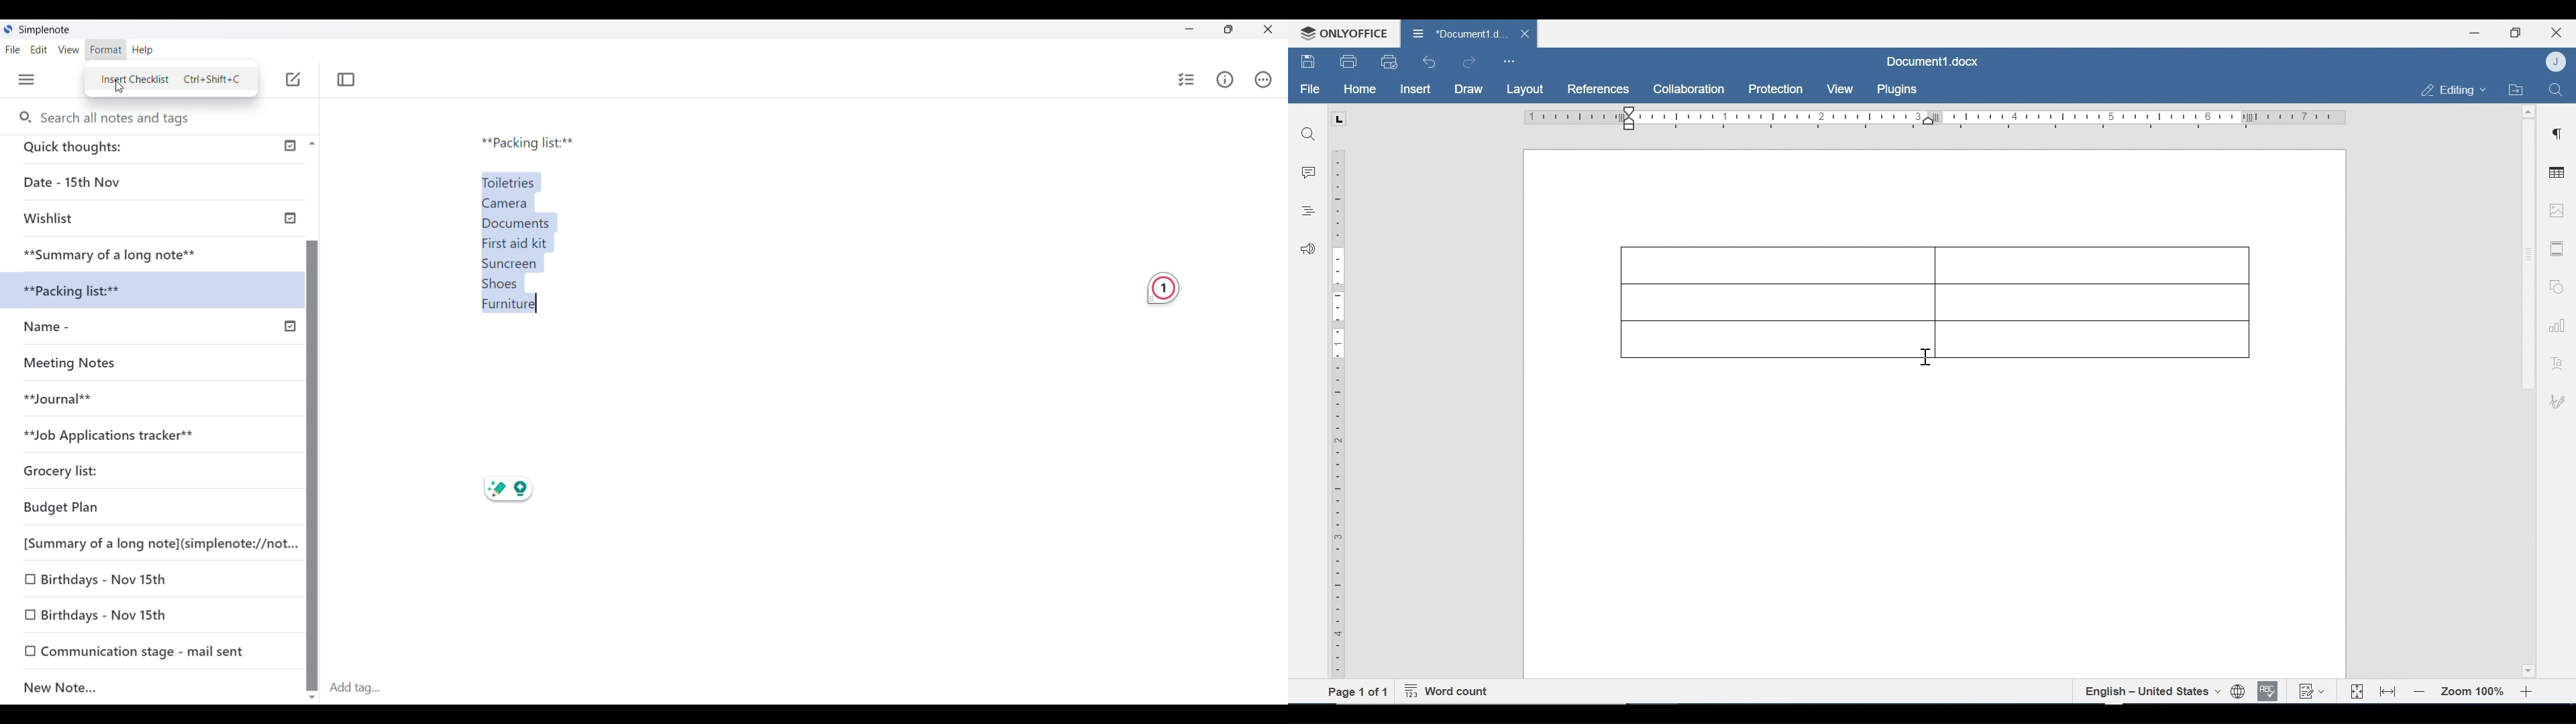 The image size is (2576, 728). I want to click on close, so click(1527, 33).